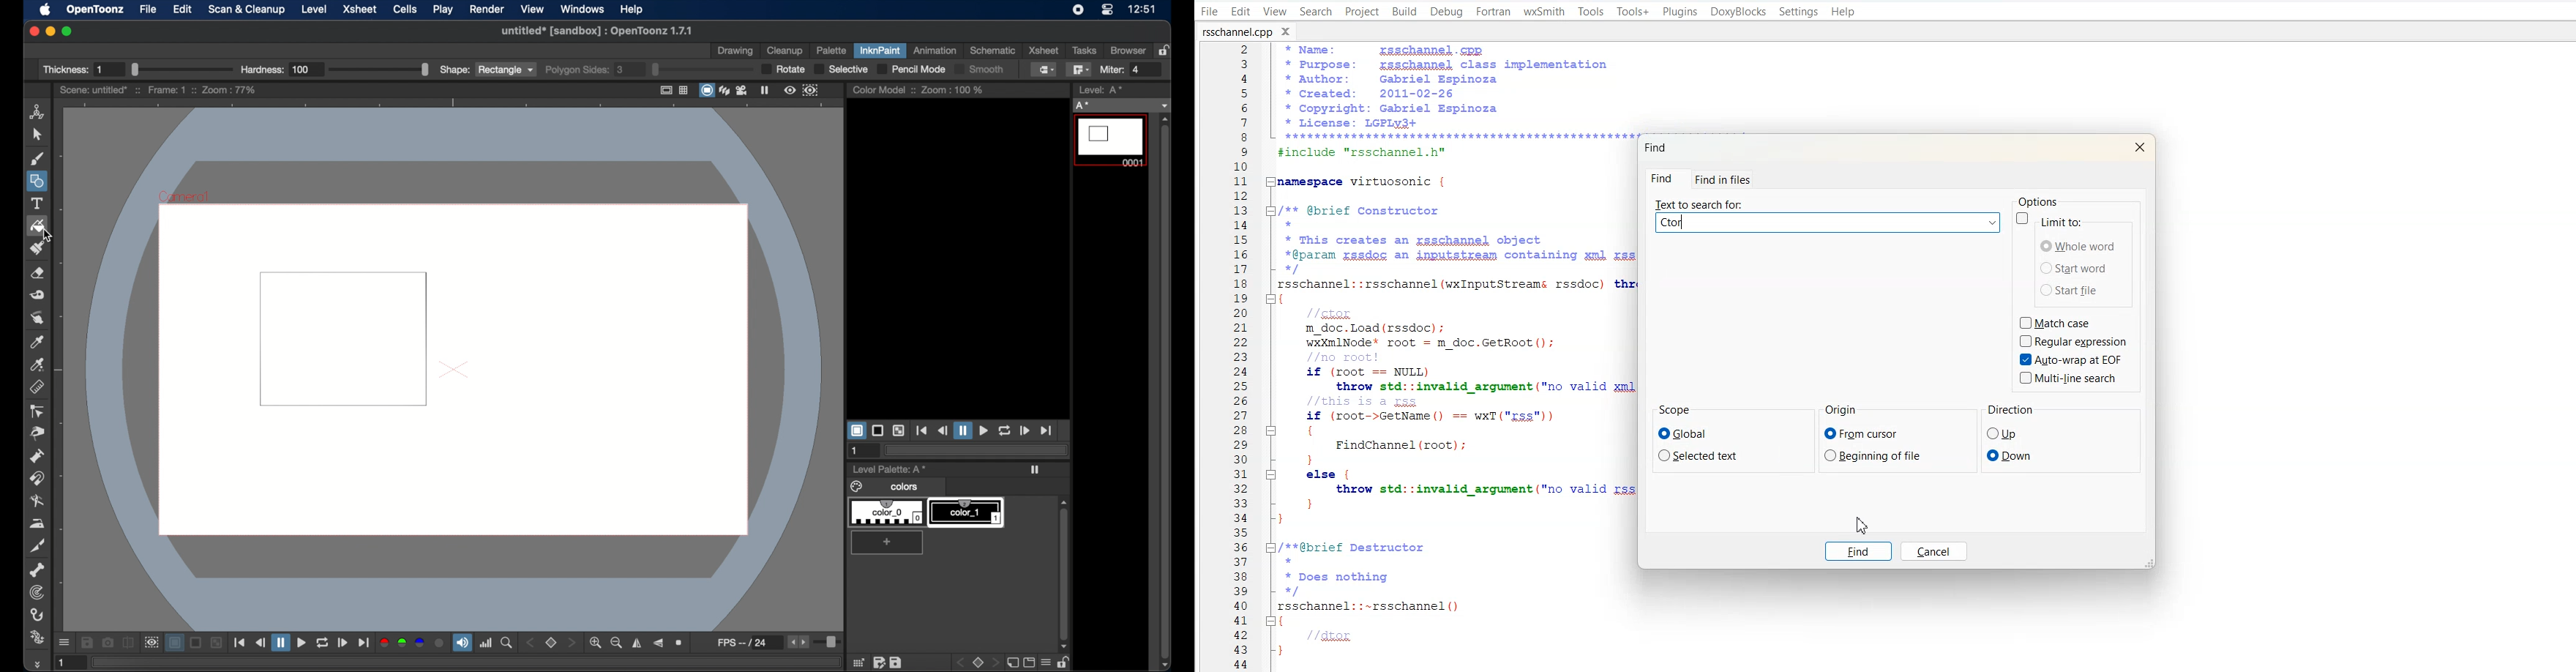 This screenshot has width=2576, height=672. What do you see at coordinates (404, 9) in the screenshot?
I see `cells` at bounding box center [404, 9].